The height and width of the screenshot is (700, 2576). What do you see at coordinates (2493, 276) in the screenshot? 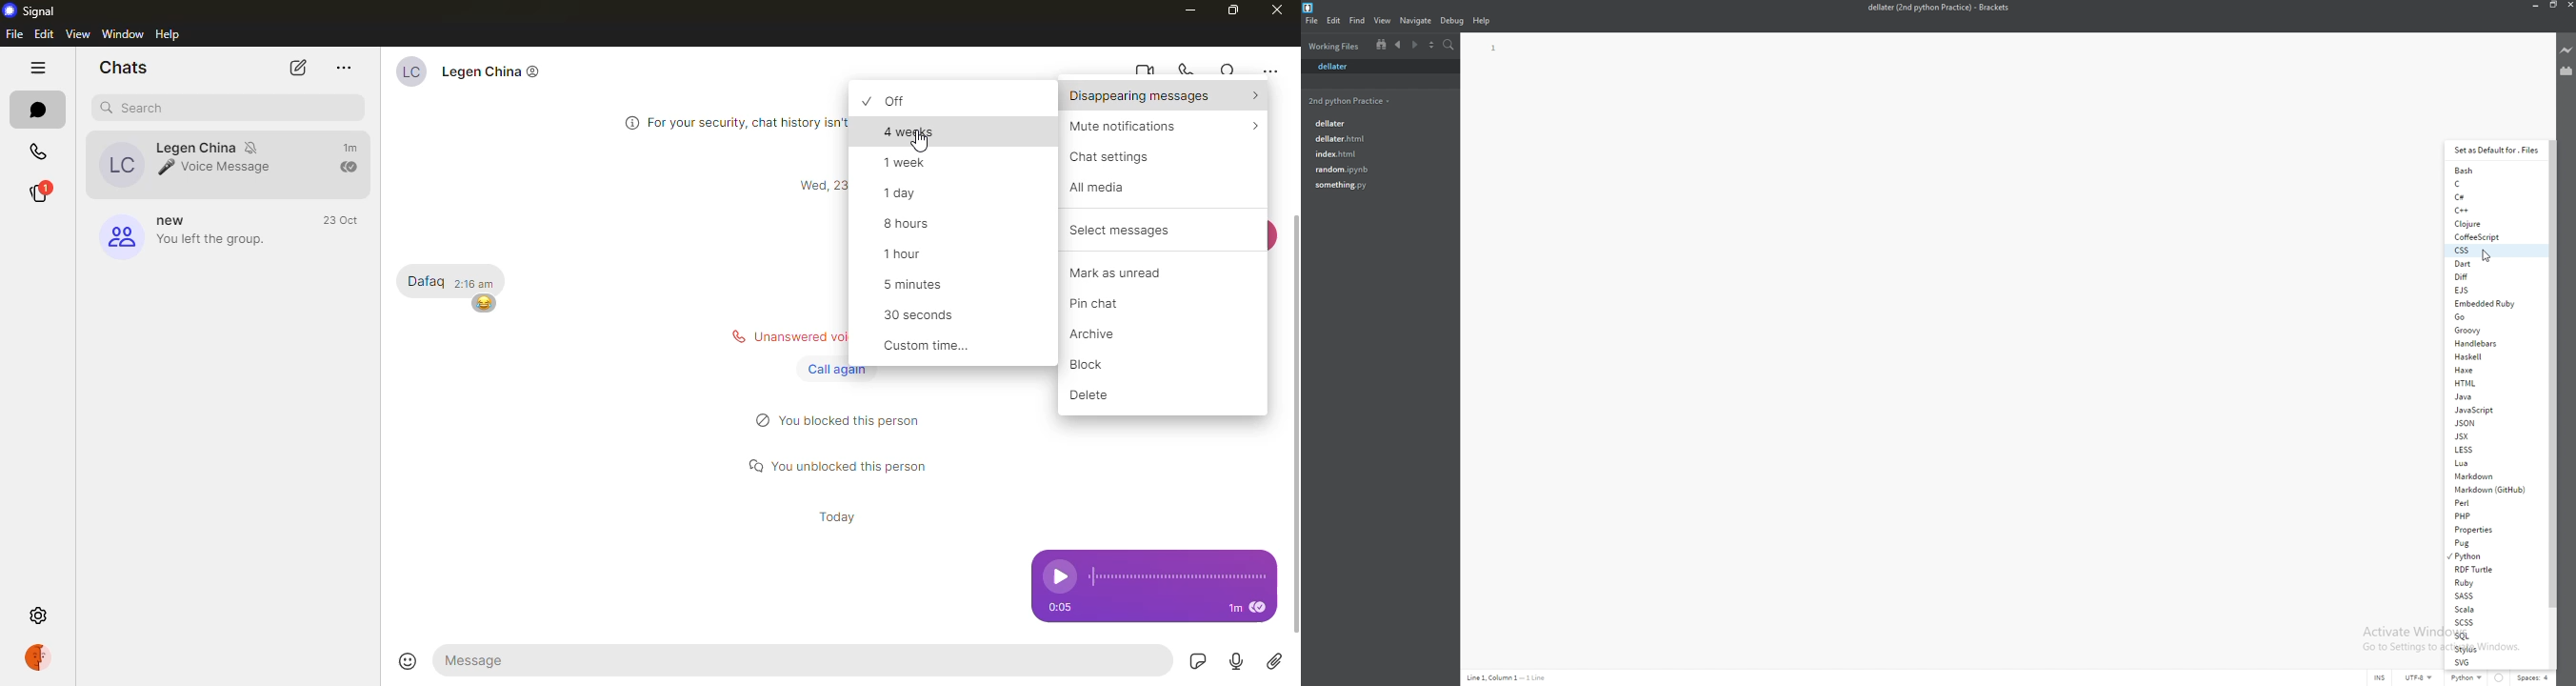
I see `diff` at bounding box center [2493, 276].